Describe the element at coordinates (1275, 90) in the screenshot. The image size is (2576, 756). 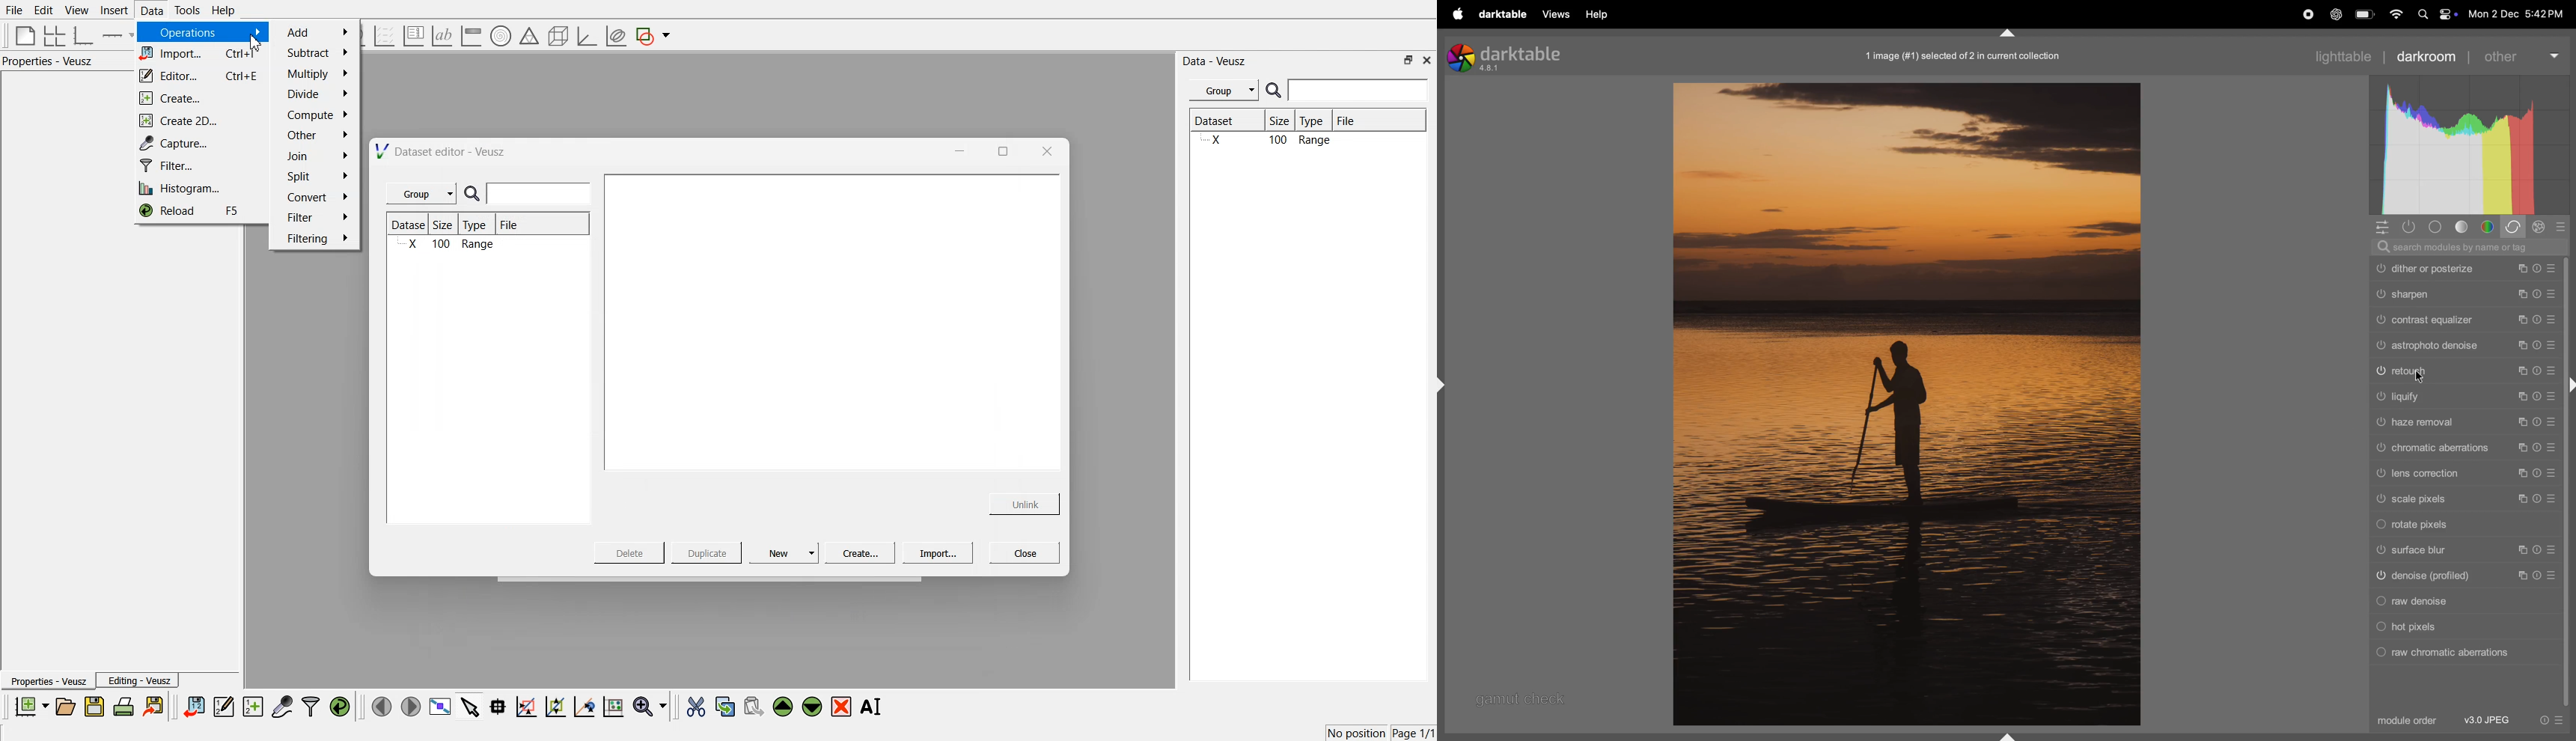
I see `search icon` at that location.